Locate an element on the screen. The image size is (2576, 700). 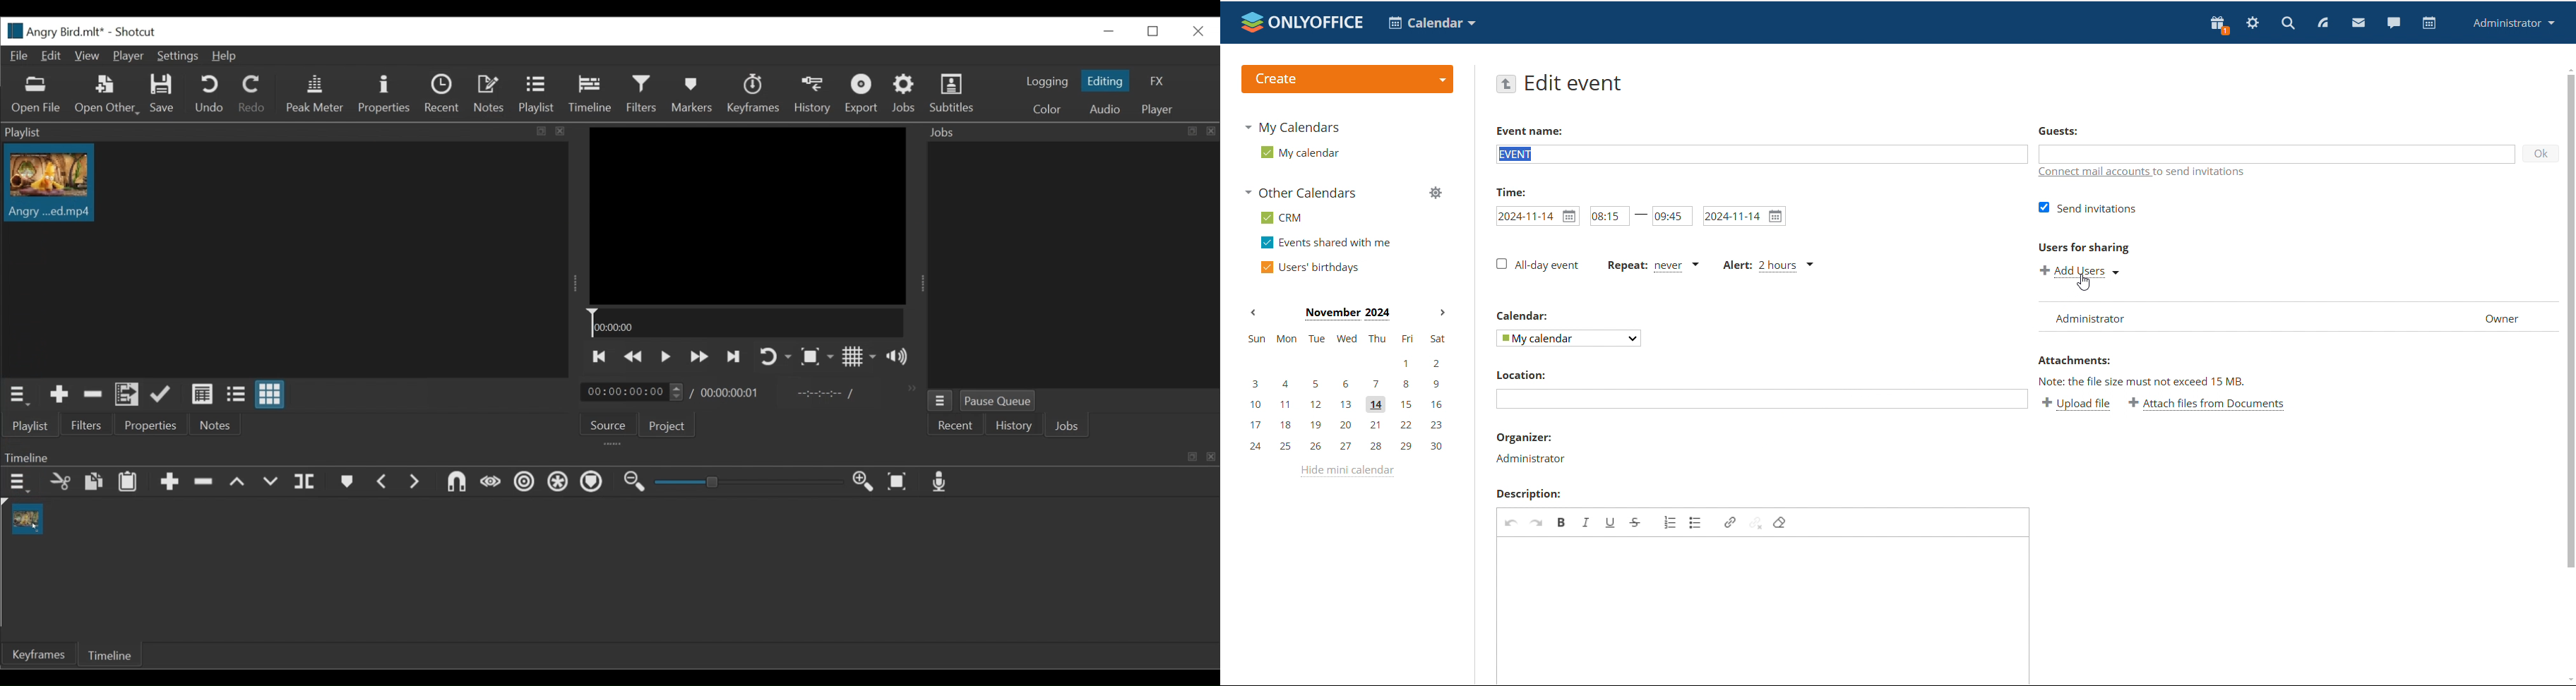
mail is located at coordinates (2358, 22).